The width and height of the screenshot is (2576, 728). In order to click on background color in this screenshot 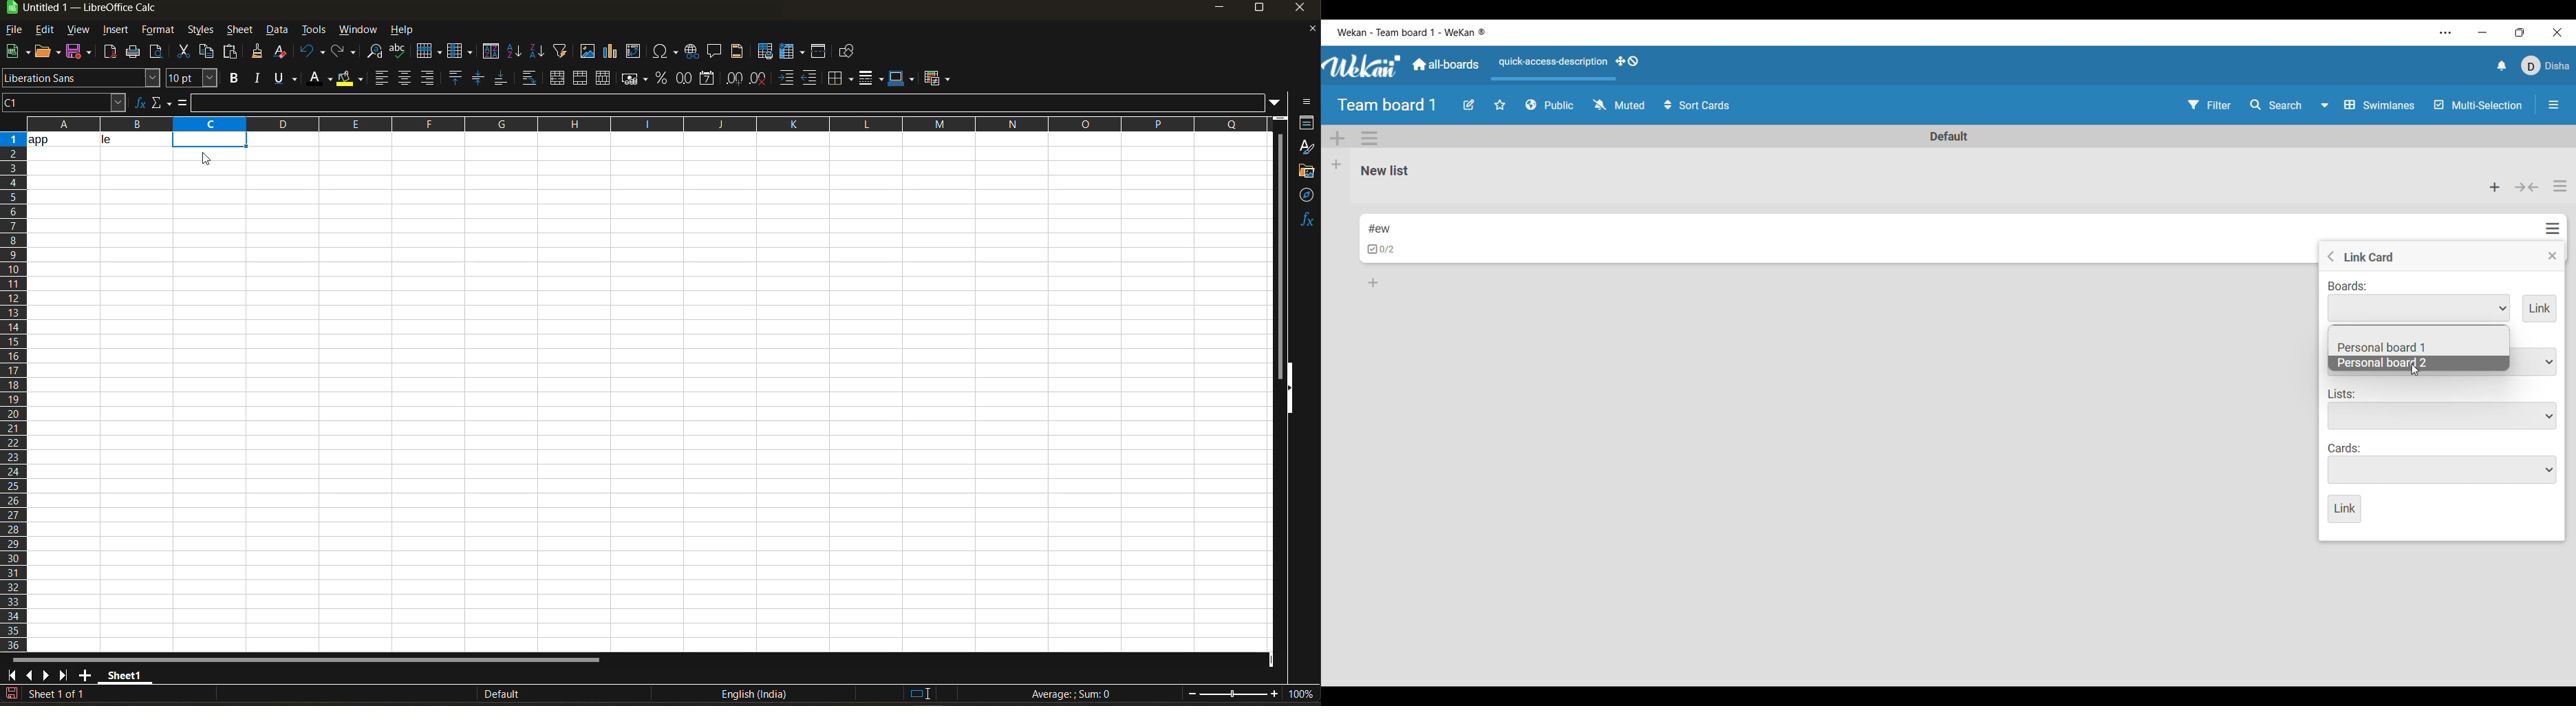, I will do `click(349, 79)`.